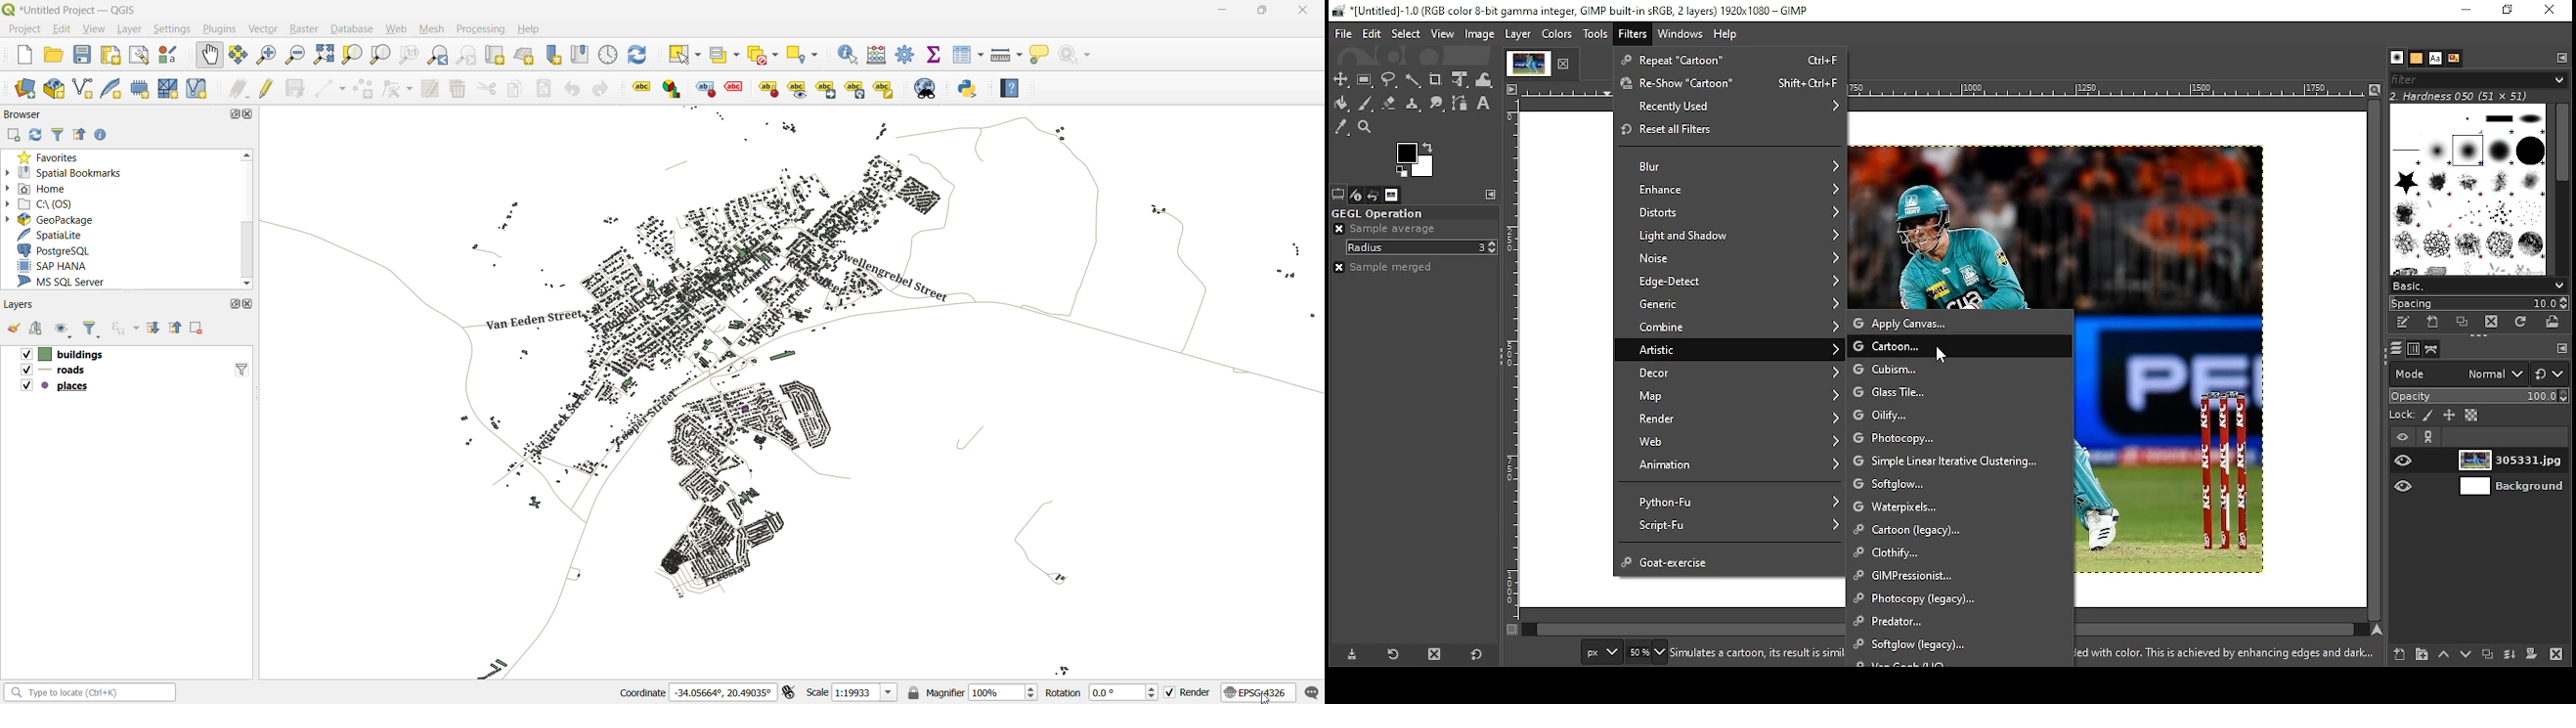 This screenshot has width=2576, height=728. What do you see at coordinates (55, 54) in the screenshot?
I see `open` at bounding box center [55, 54].